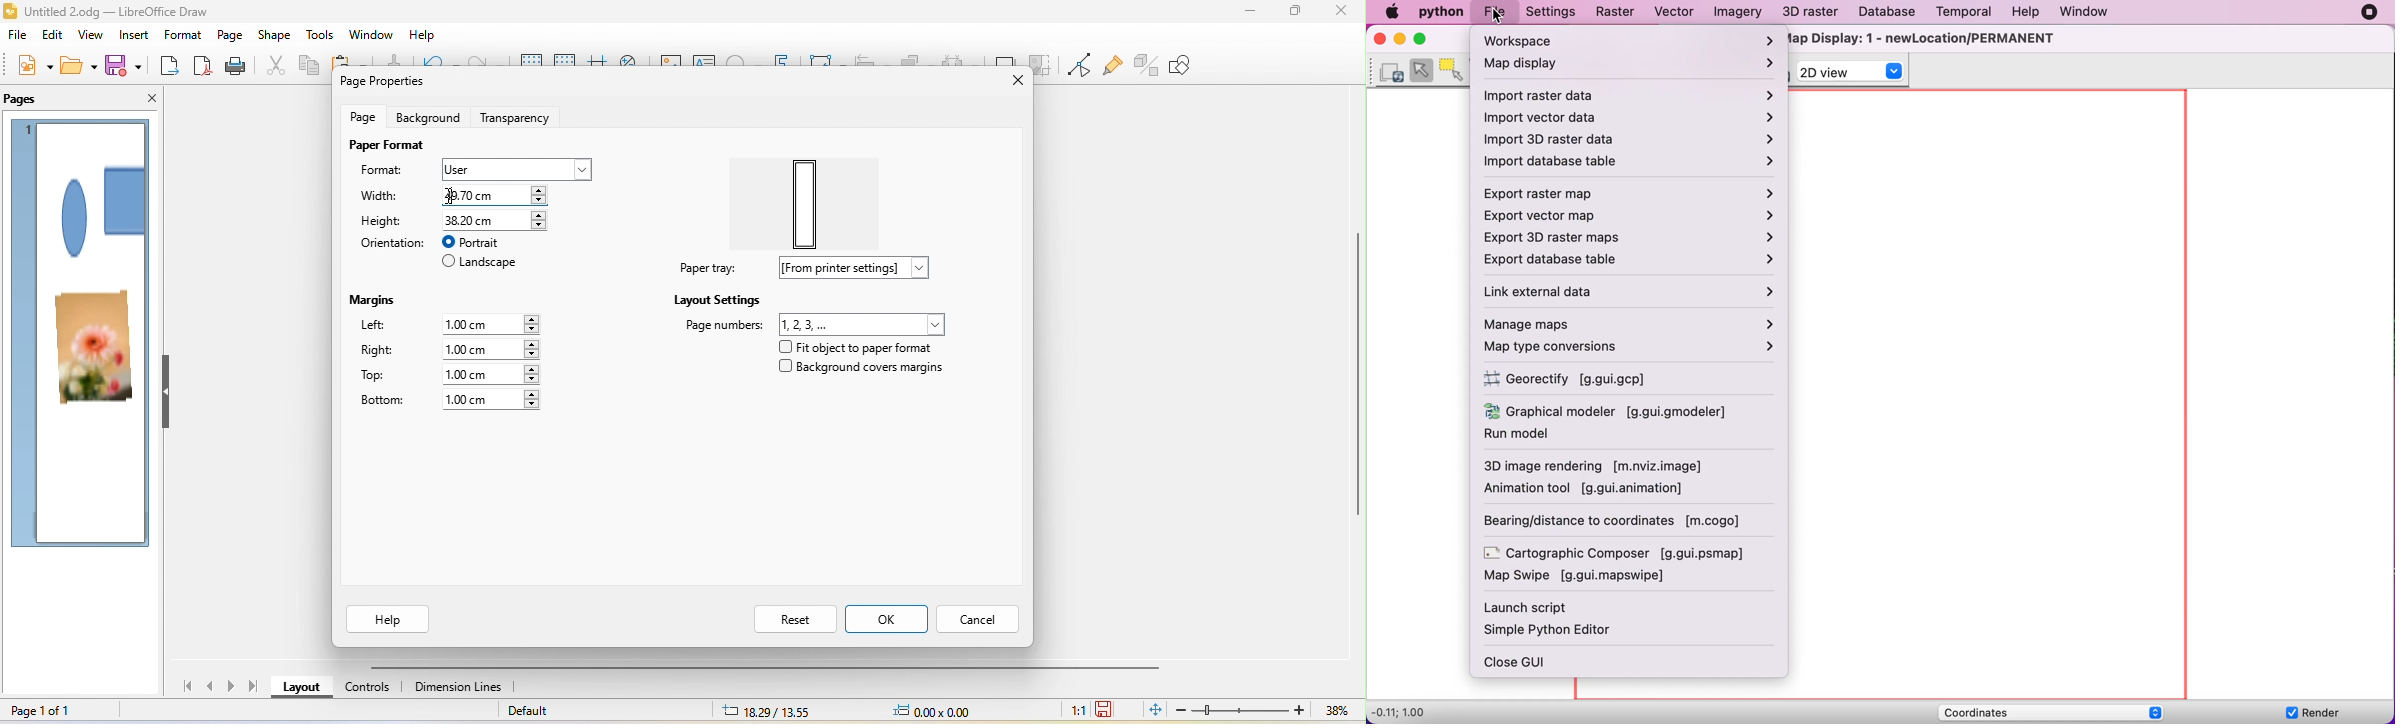  Describe the element at coordinates (788, 61) in the screenshot. I see `fontwork text` at that location.